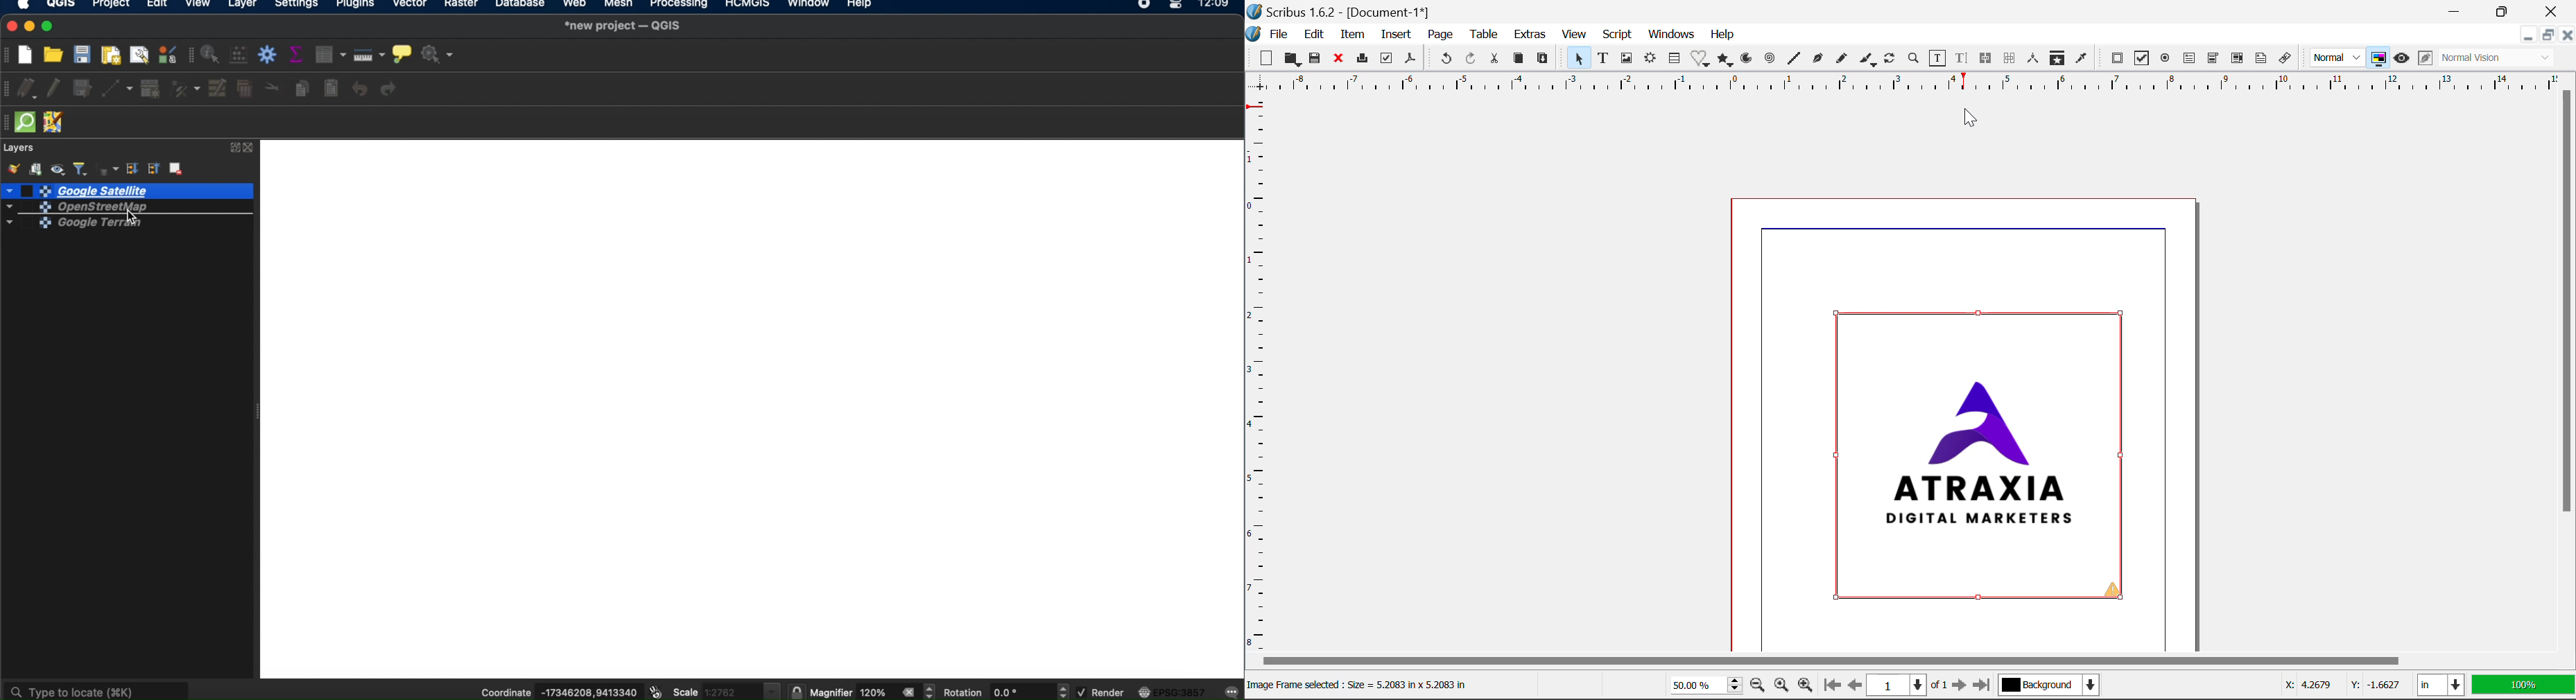 The image size is (2576, 700). Describe the element at coordinates (2506, 11) in the screenshot. I see `Minimize` at that location.